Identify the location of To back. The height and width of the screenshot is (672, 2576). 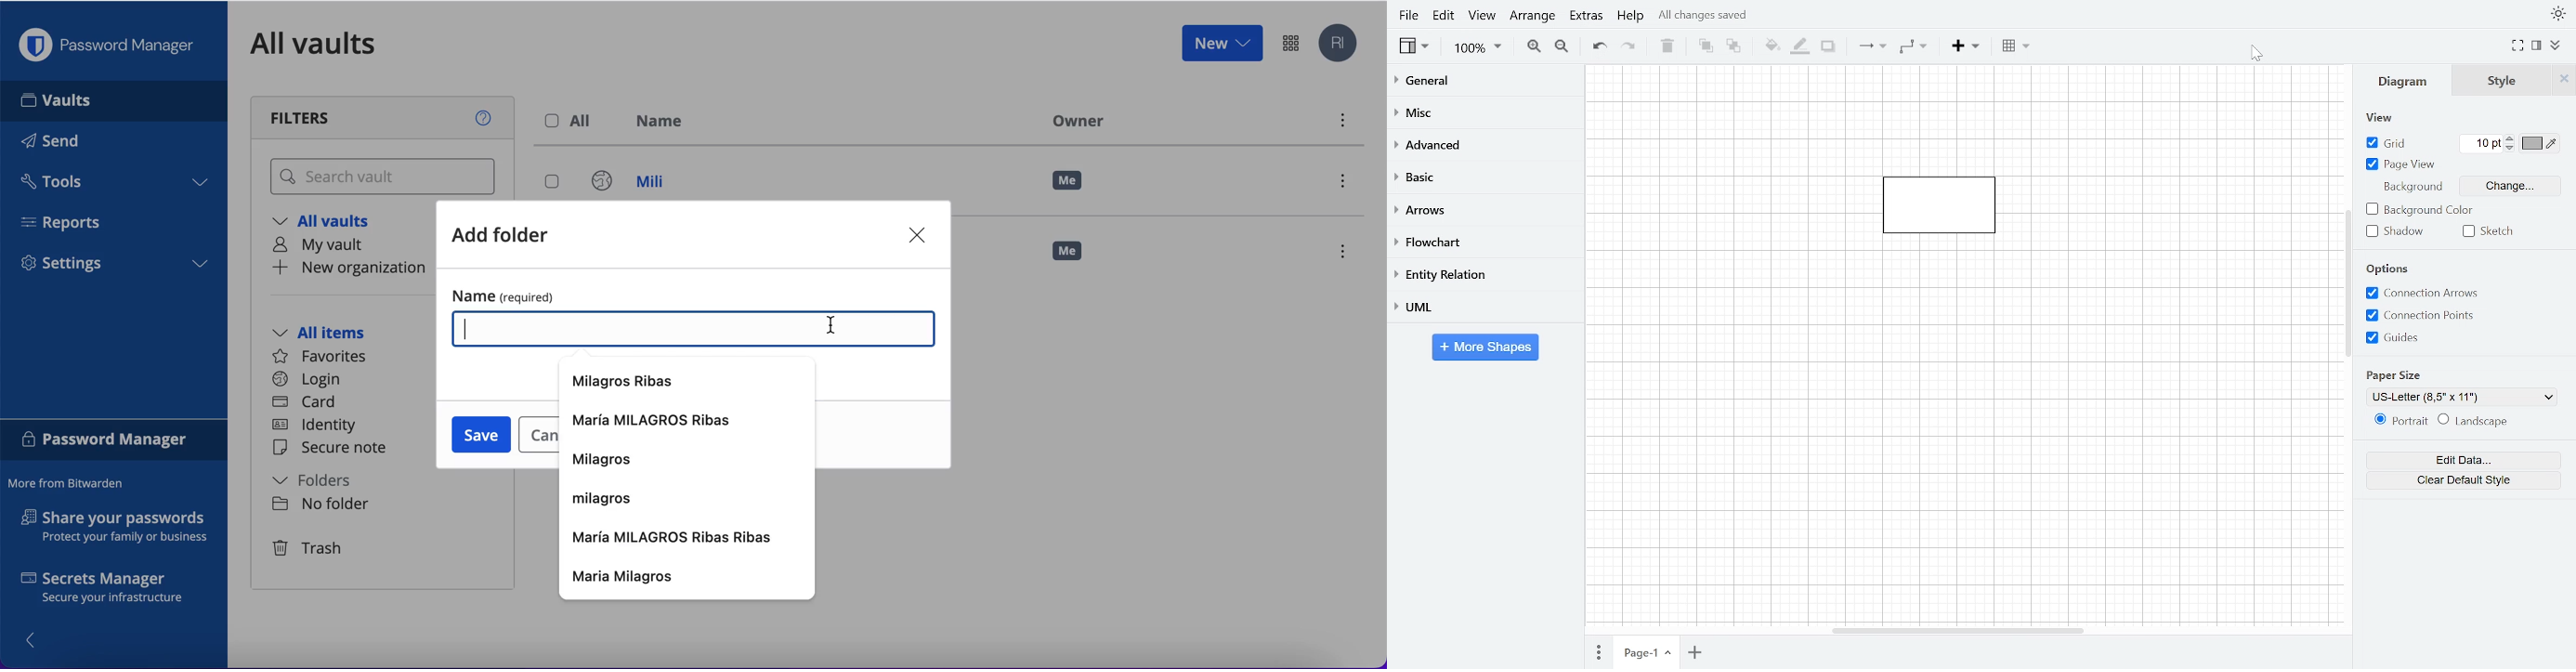
(1733, 46).